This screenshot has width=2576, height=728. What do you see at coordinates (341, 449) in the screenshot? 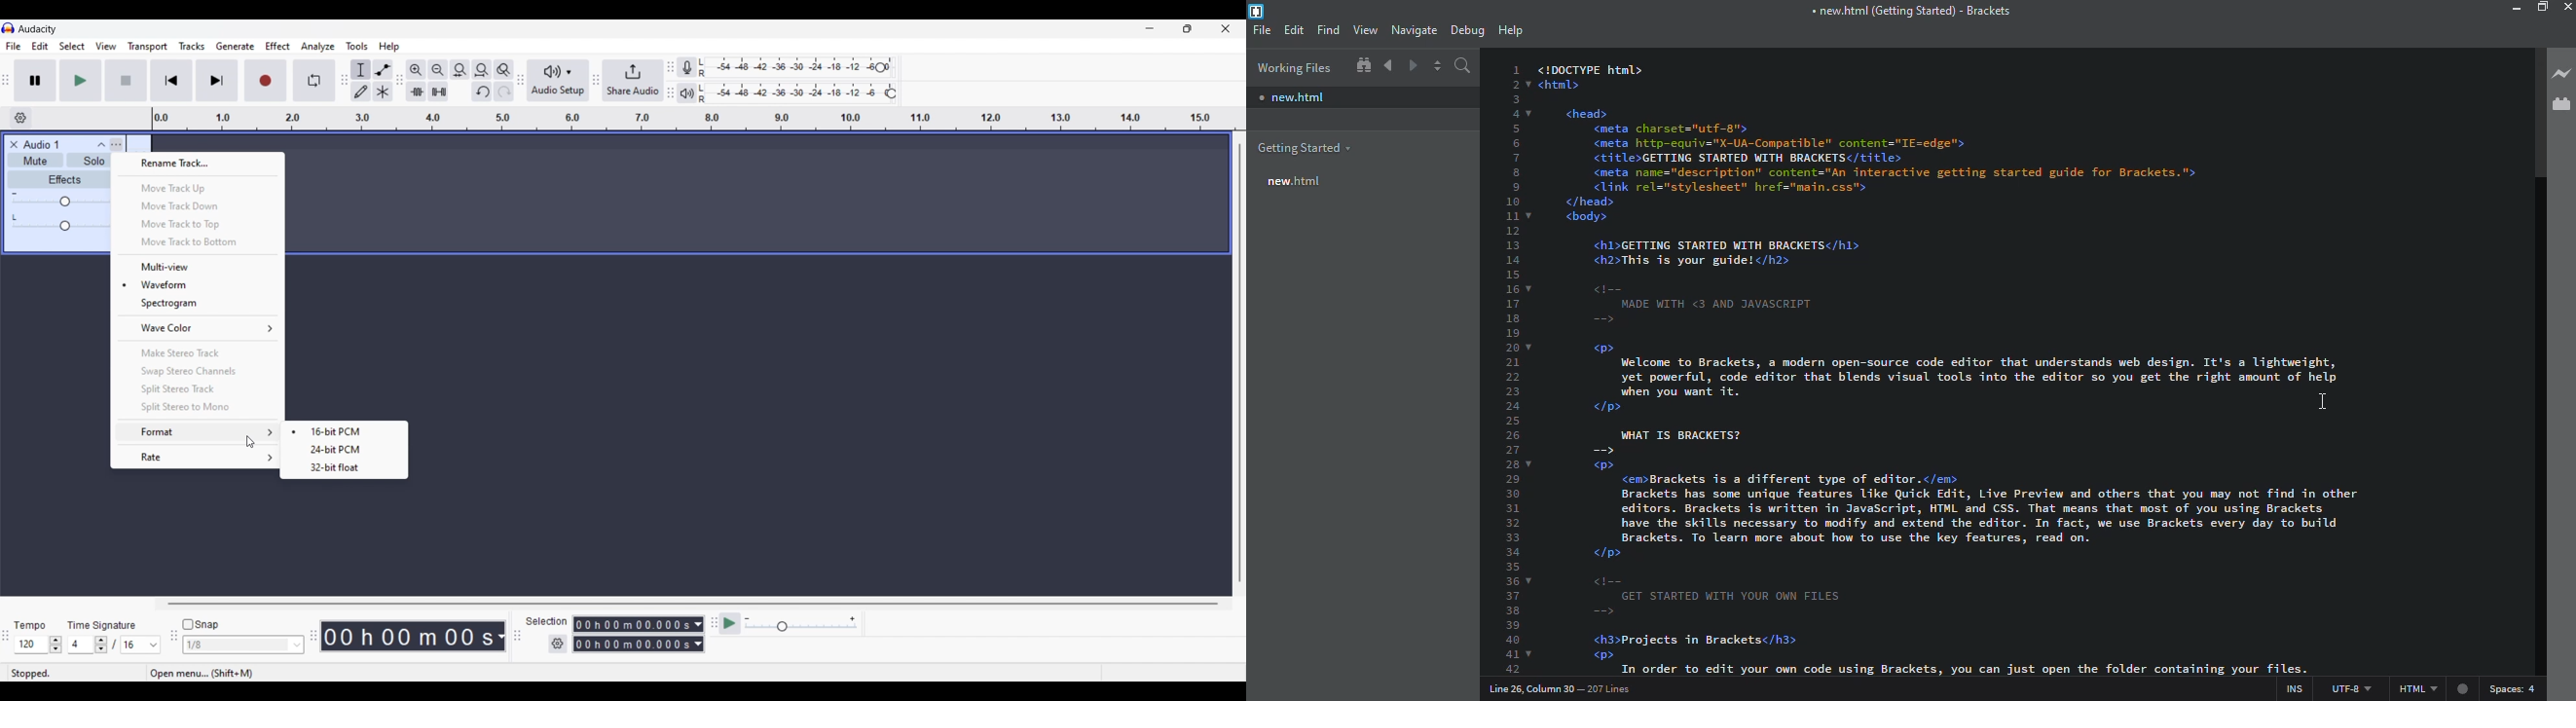
I see `24-bit PCM` at bounding box center [341, 449].